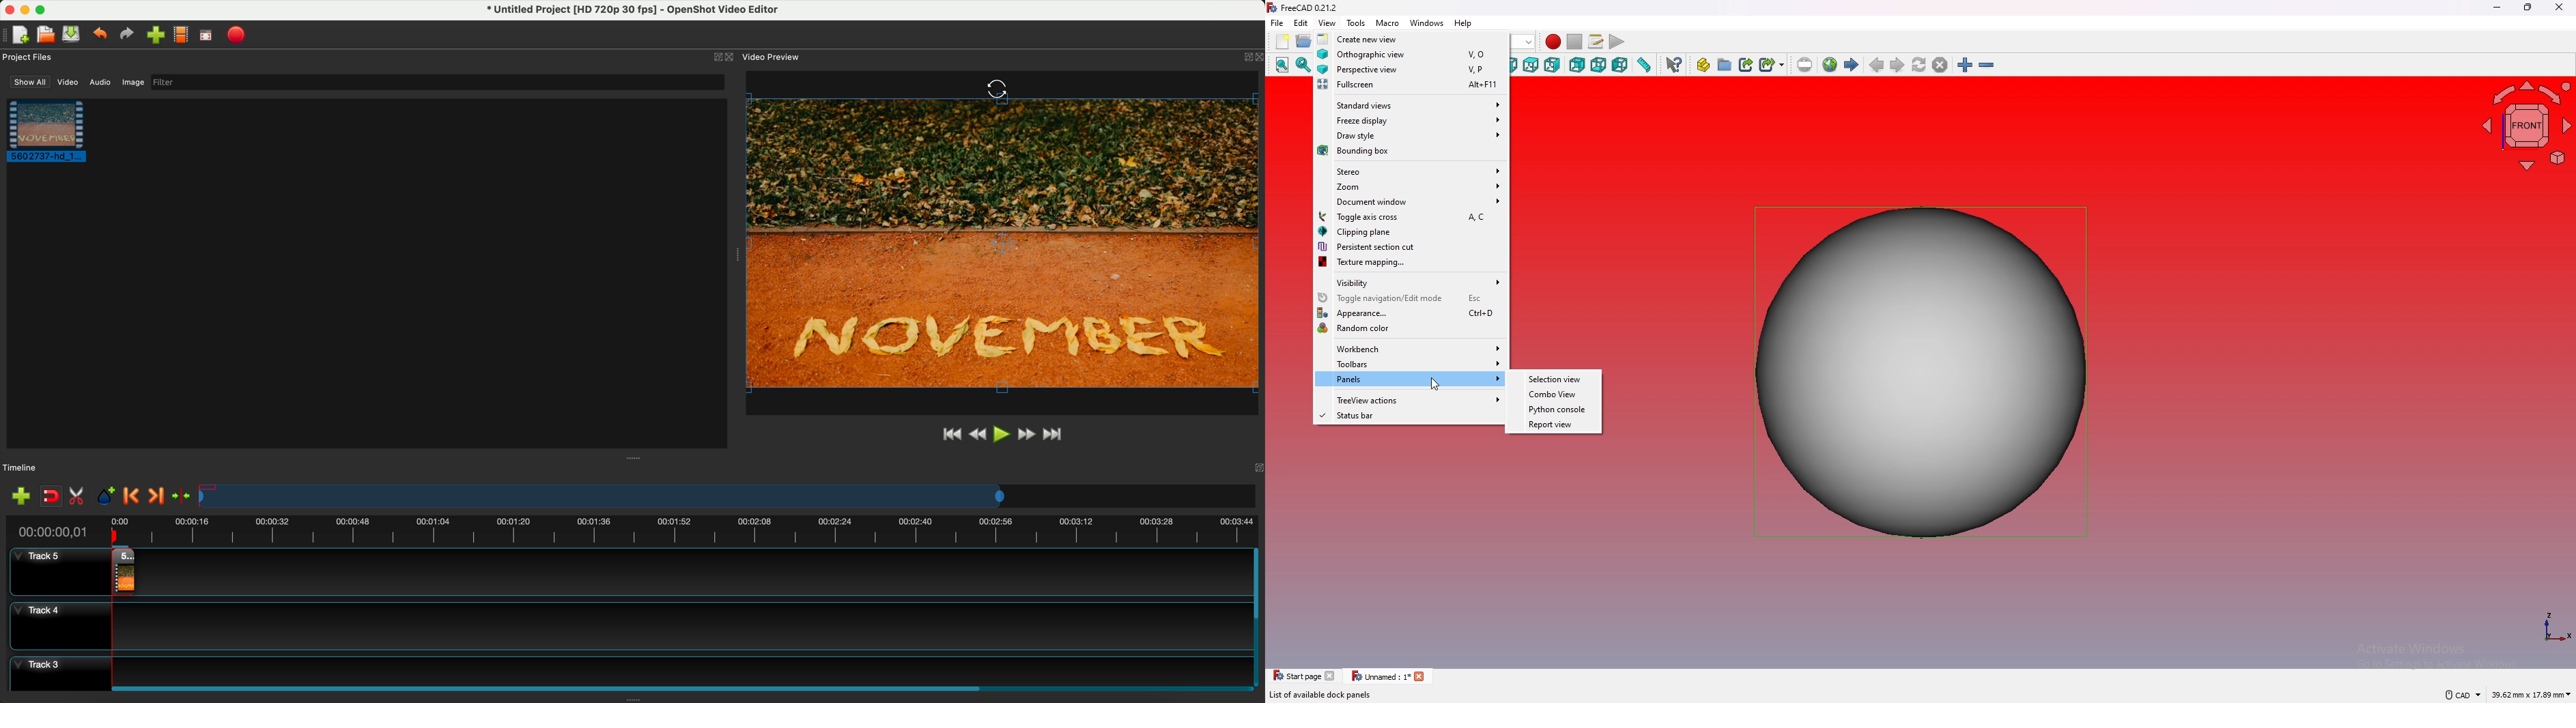  Describe the element at coordinates (1411, 69) in the screenshot. I see `perspective view` at that location.